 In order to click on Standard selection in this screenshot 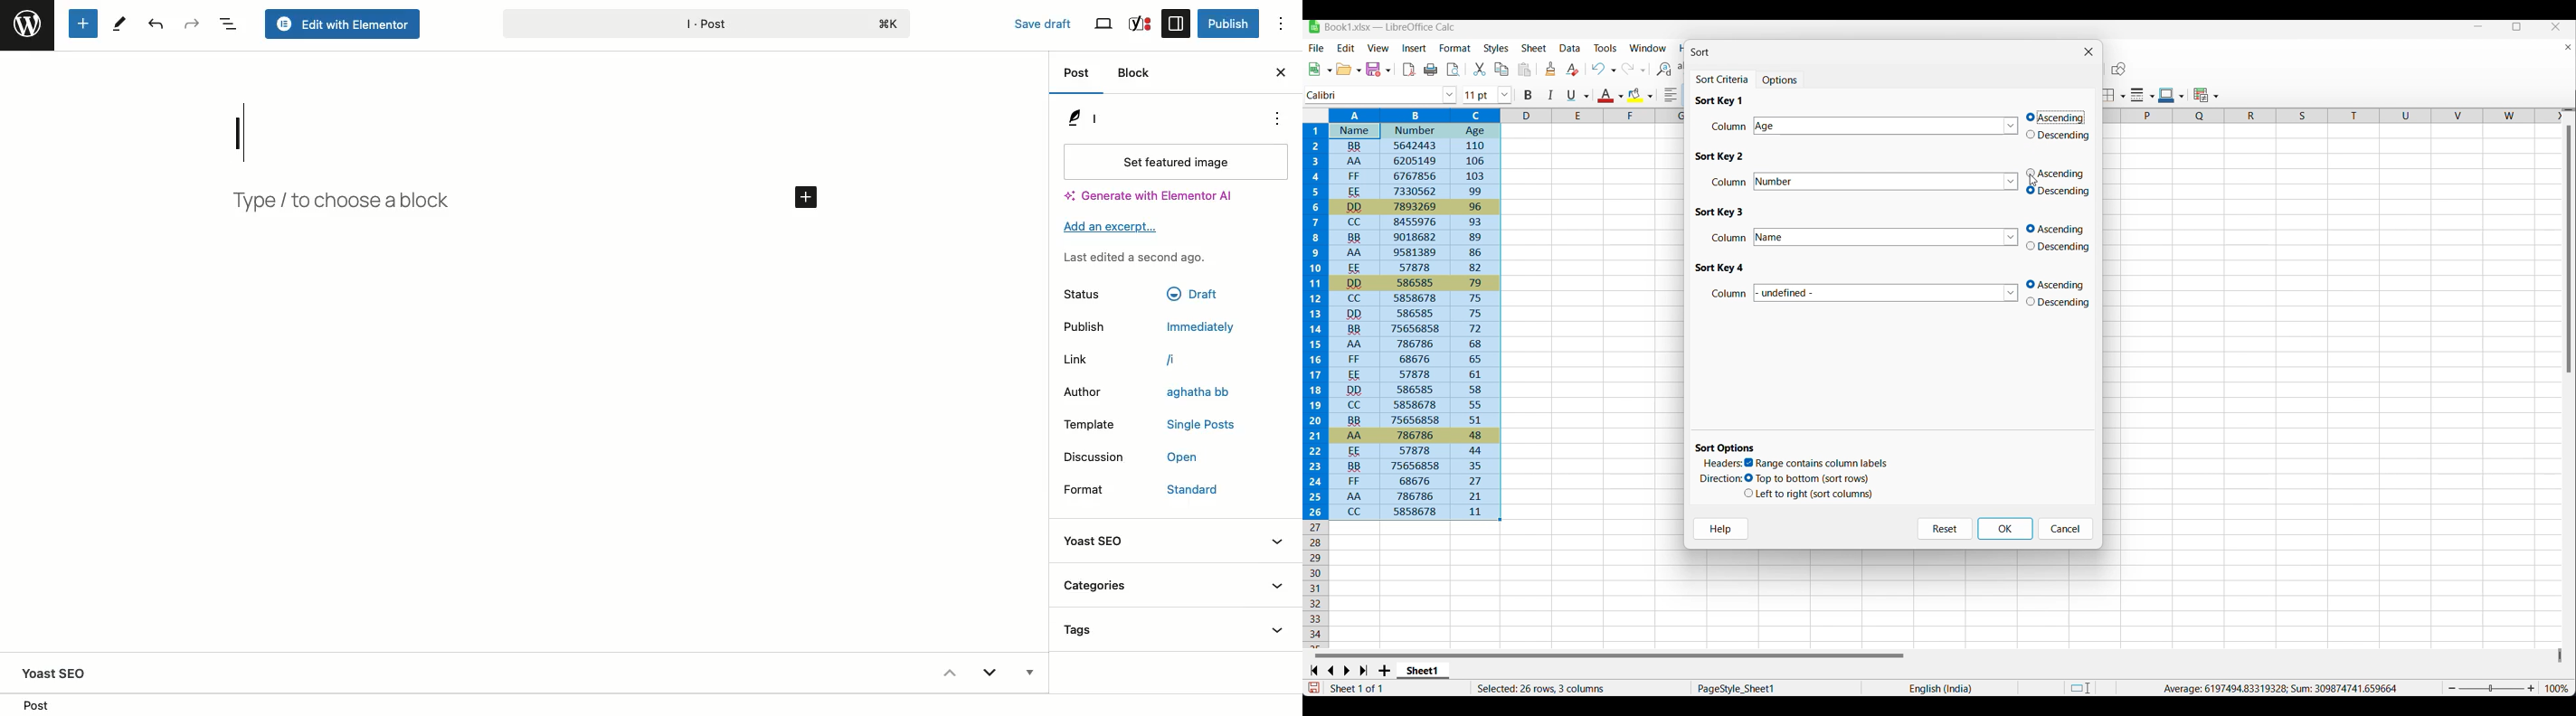, I will do `click(2081, 688)`.